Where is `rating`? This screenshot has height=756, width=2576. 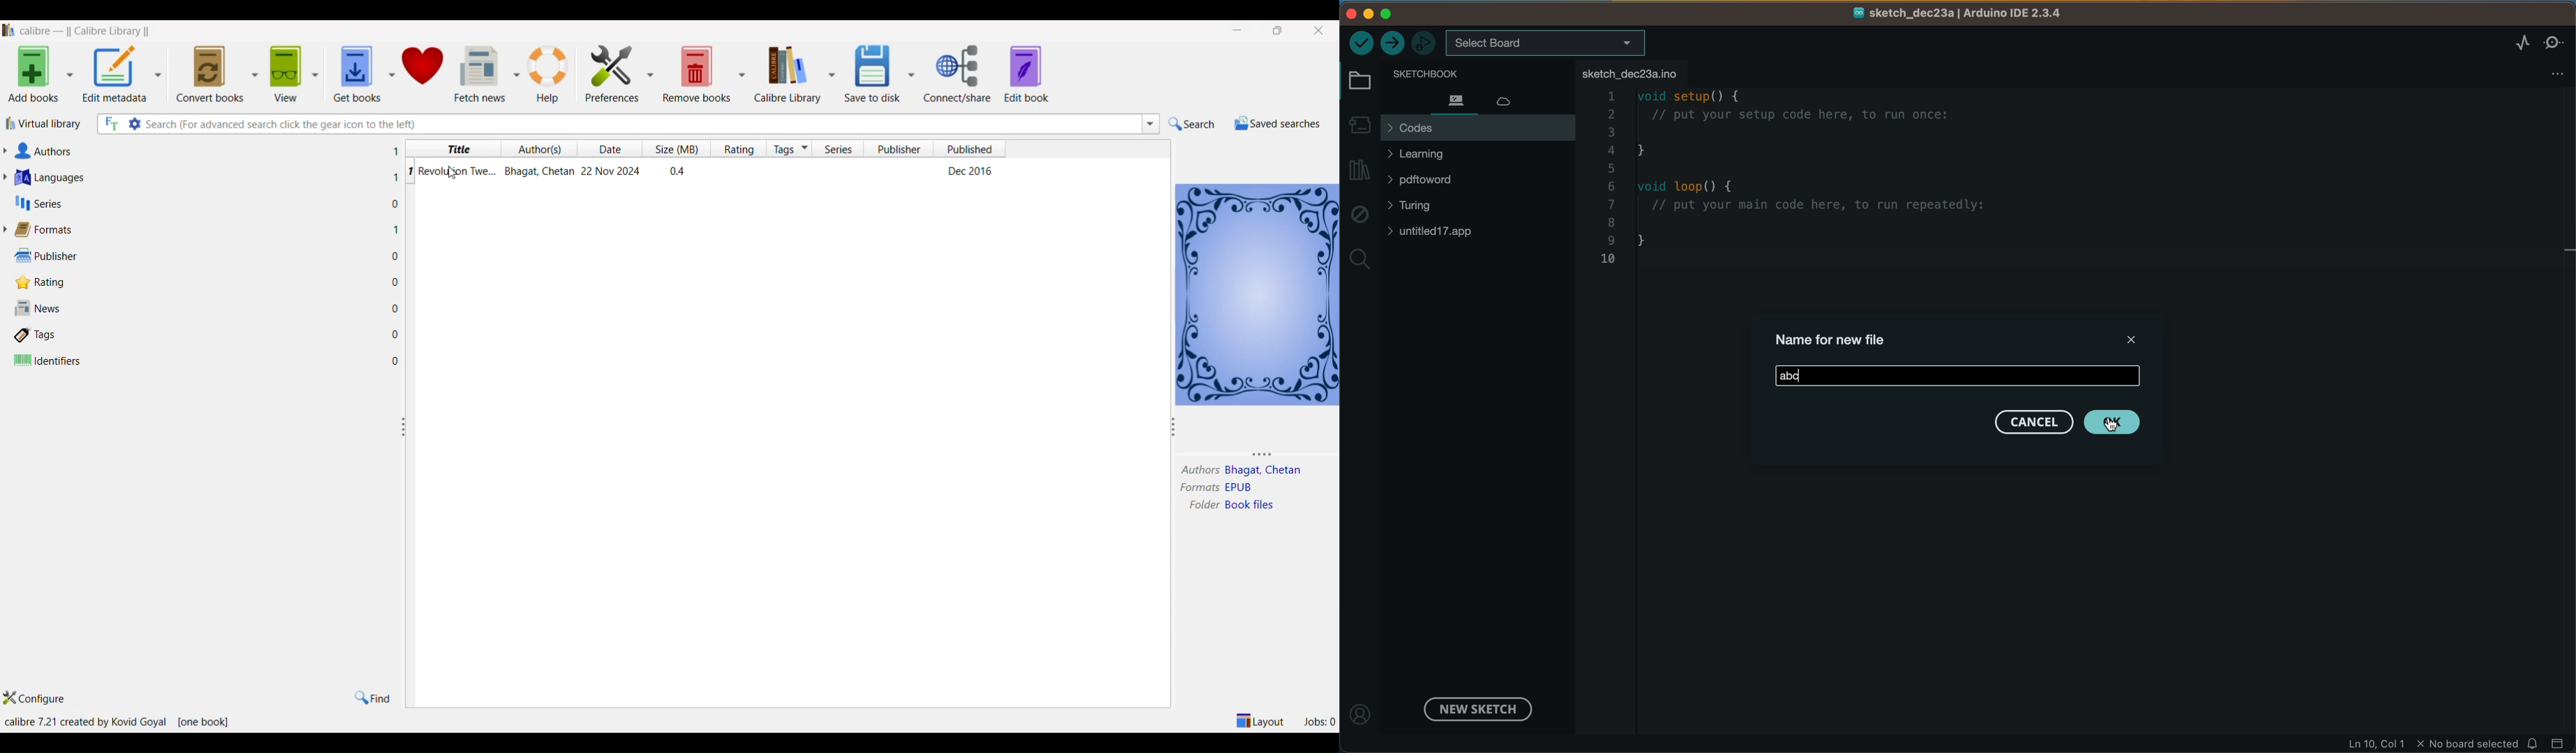
rating is located at coordinates (735, 149).